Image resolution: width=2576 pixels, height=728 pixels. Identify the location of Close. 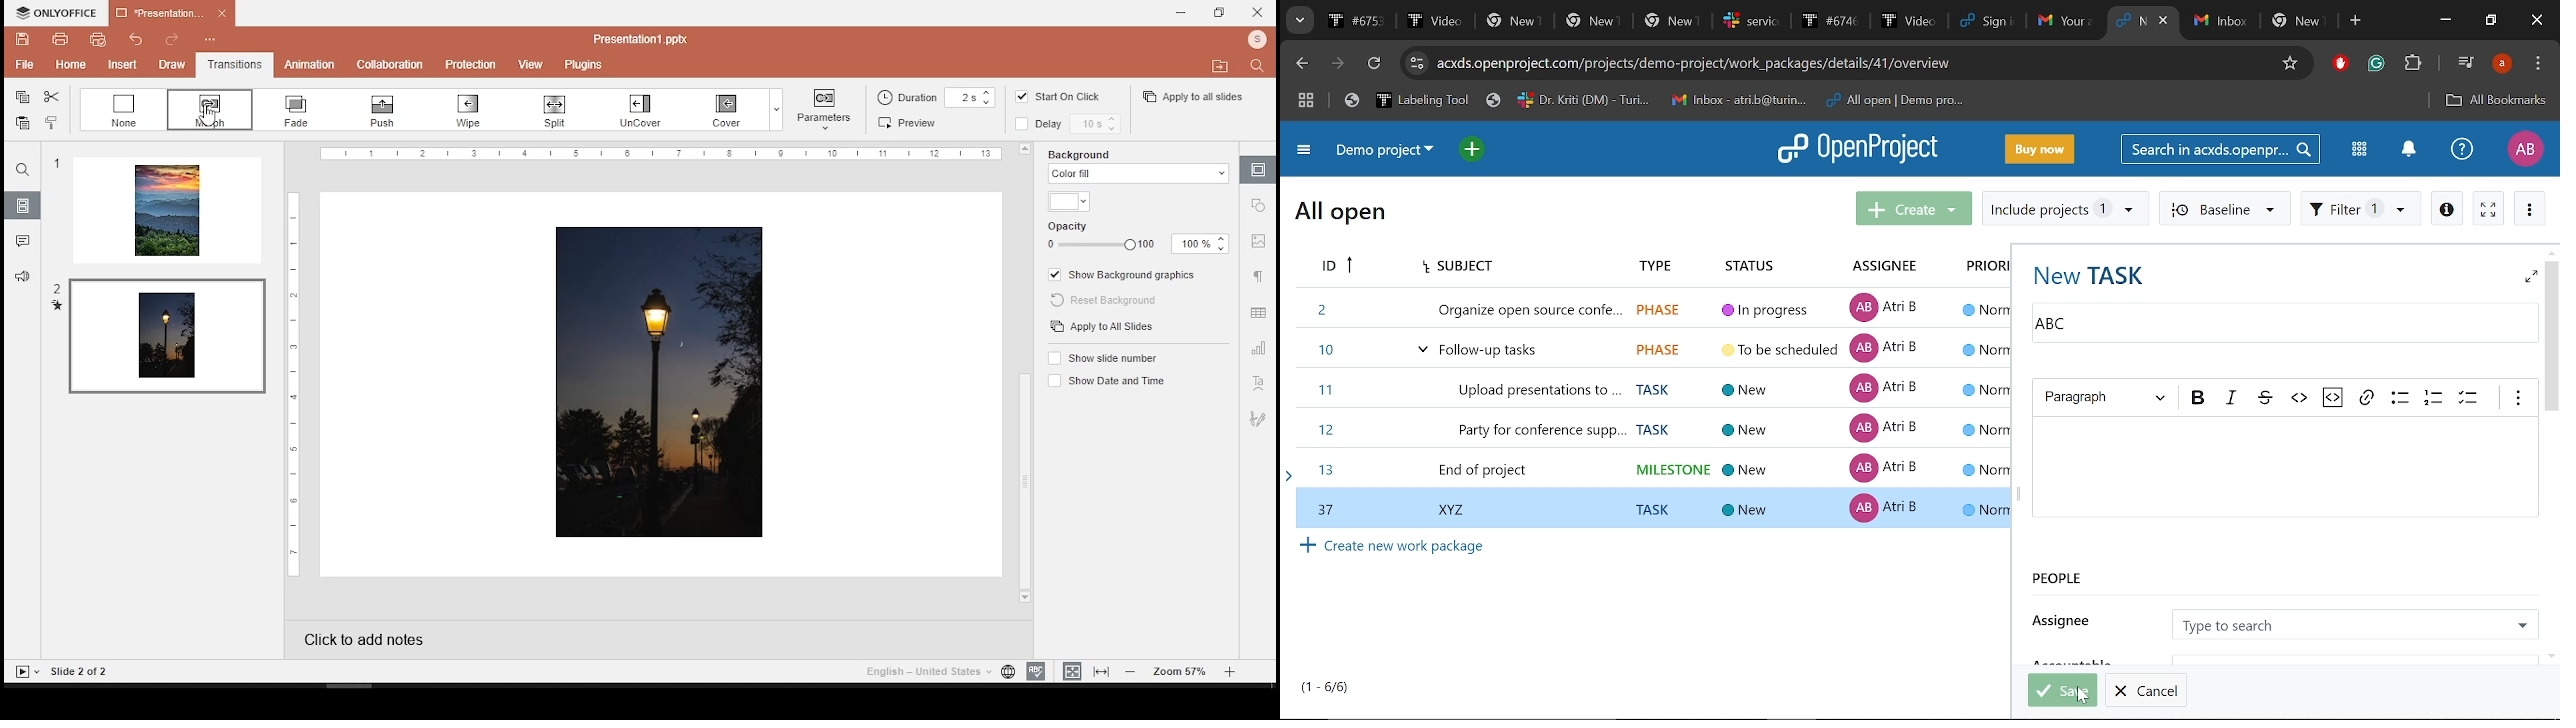
(2538, 21).